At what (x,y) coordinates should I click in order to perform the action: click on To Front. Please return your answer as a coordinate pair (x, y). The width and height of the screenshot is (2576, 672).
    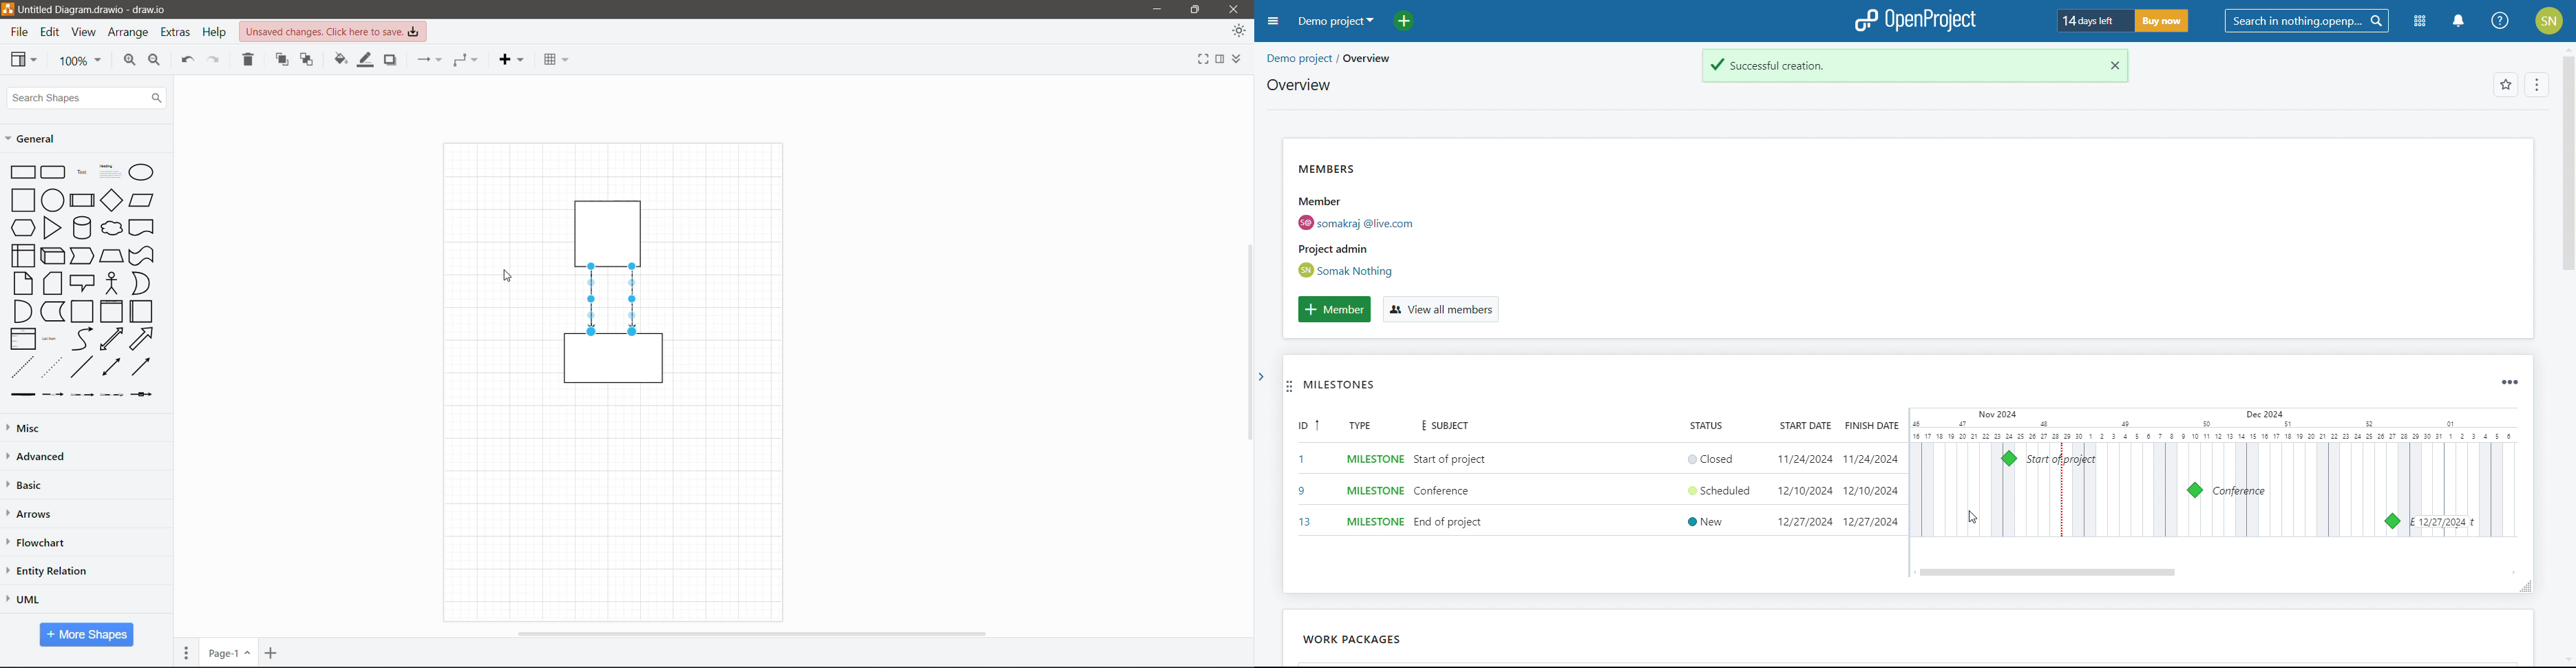
    Looking at the image, I should click on (283, 59).